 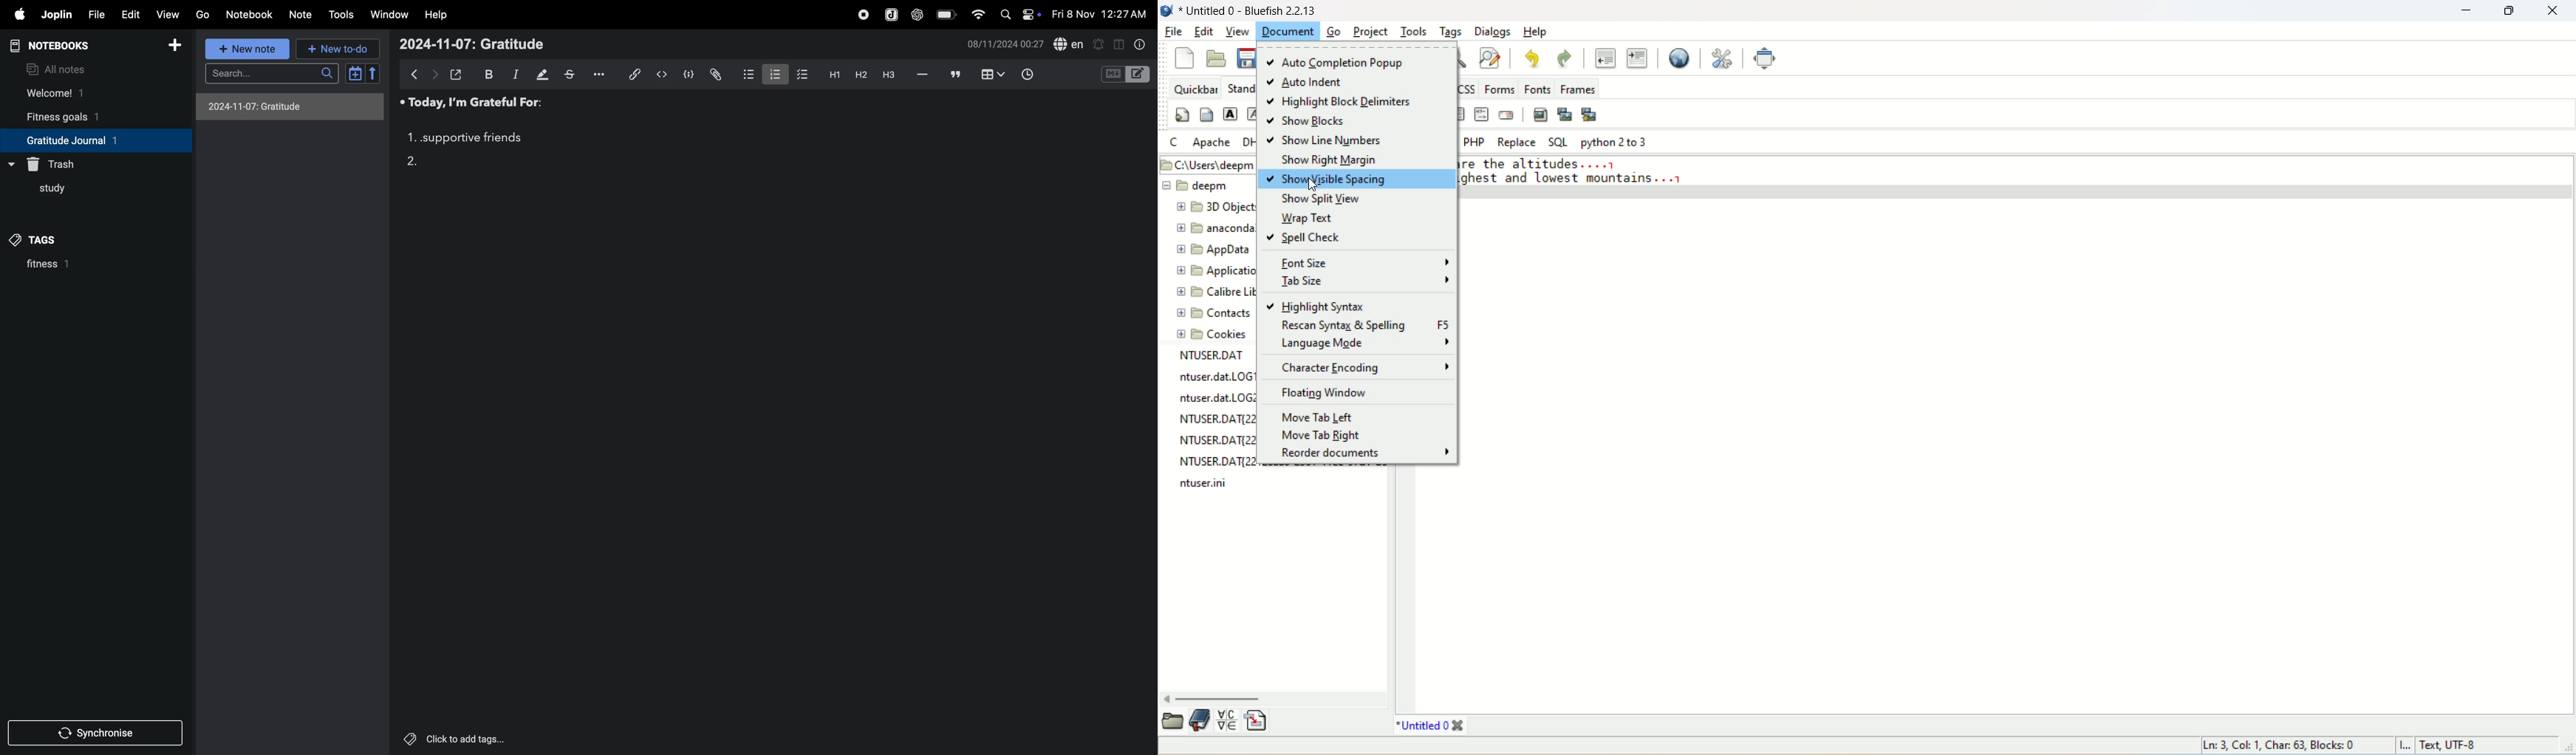 What do you see at coordinates (1217, 59) in the screenshot?
I see `open` at bounding box center [1217, 59].